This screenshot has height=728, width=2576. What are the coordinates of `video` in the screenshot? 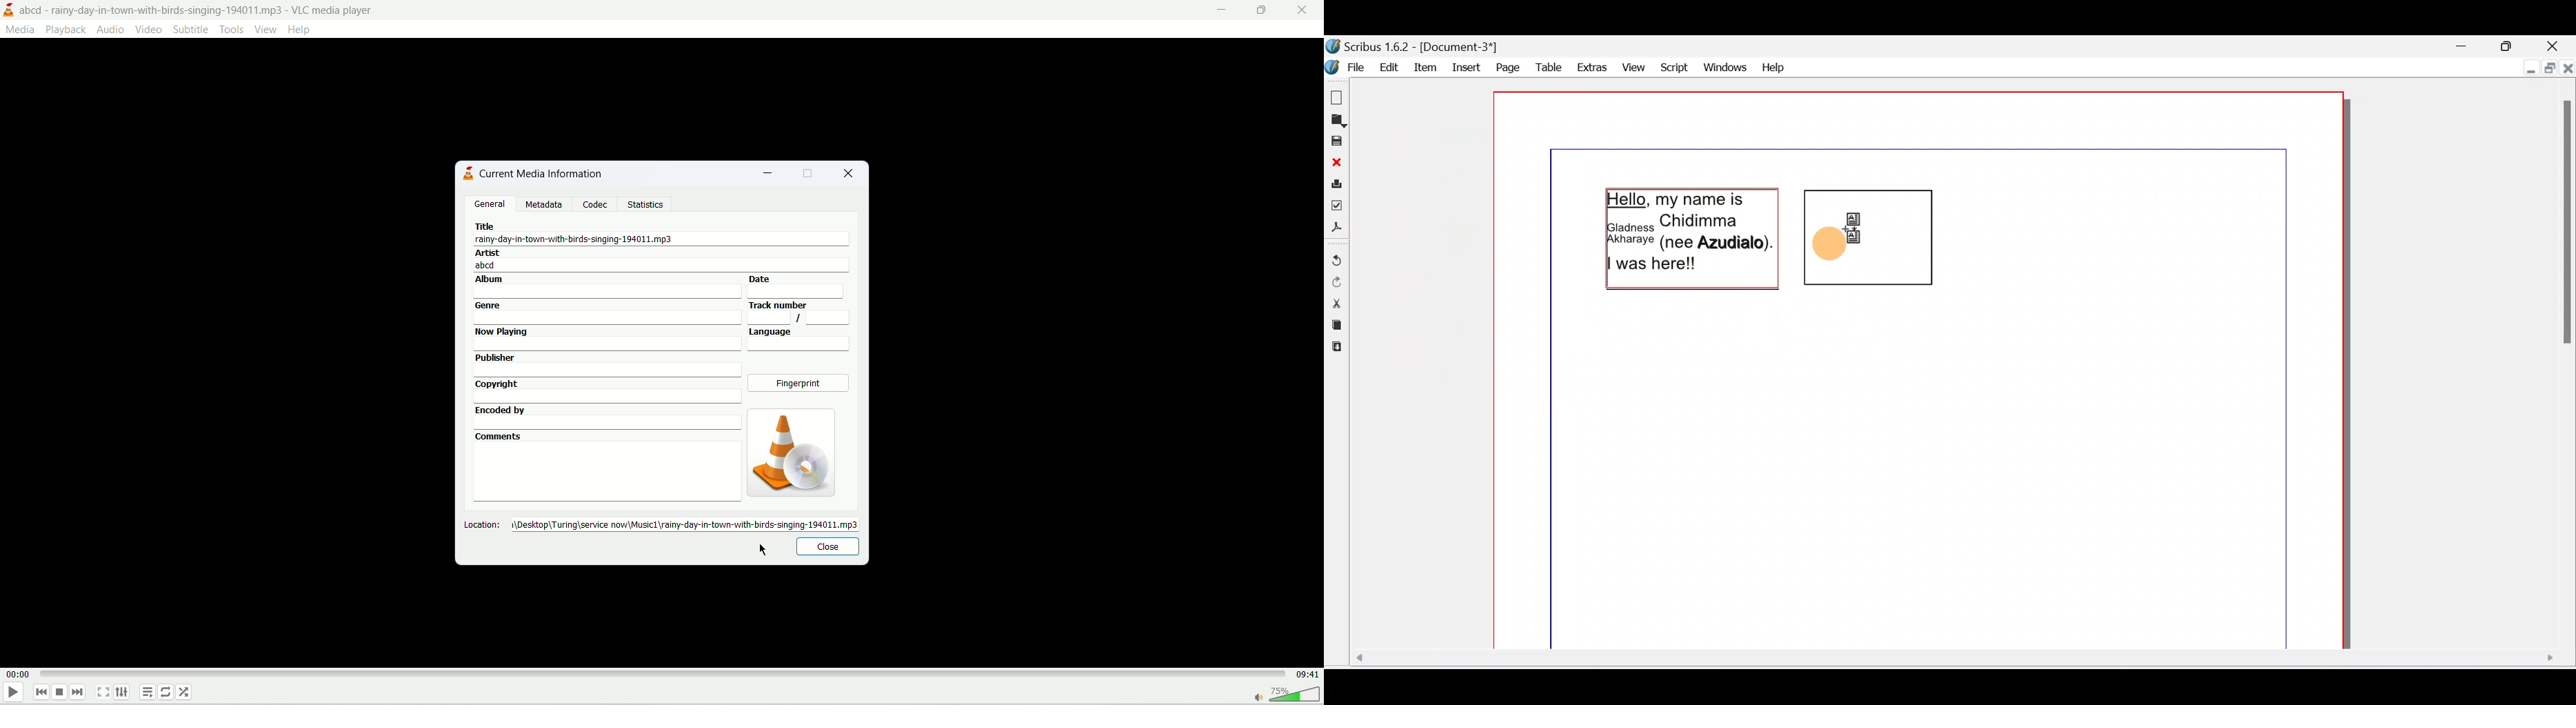 It's located at (150, 30).